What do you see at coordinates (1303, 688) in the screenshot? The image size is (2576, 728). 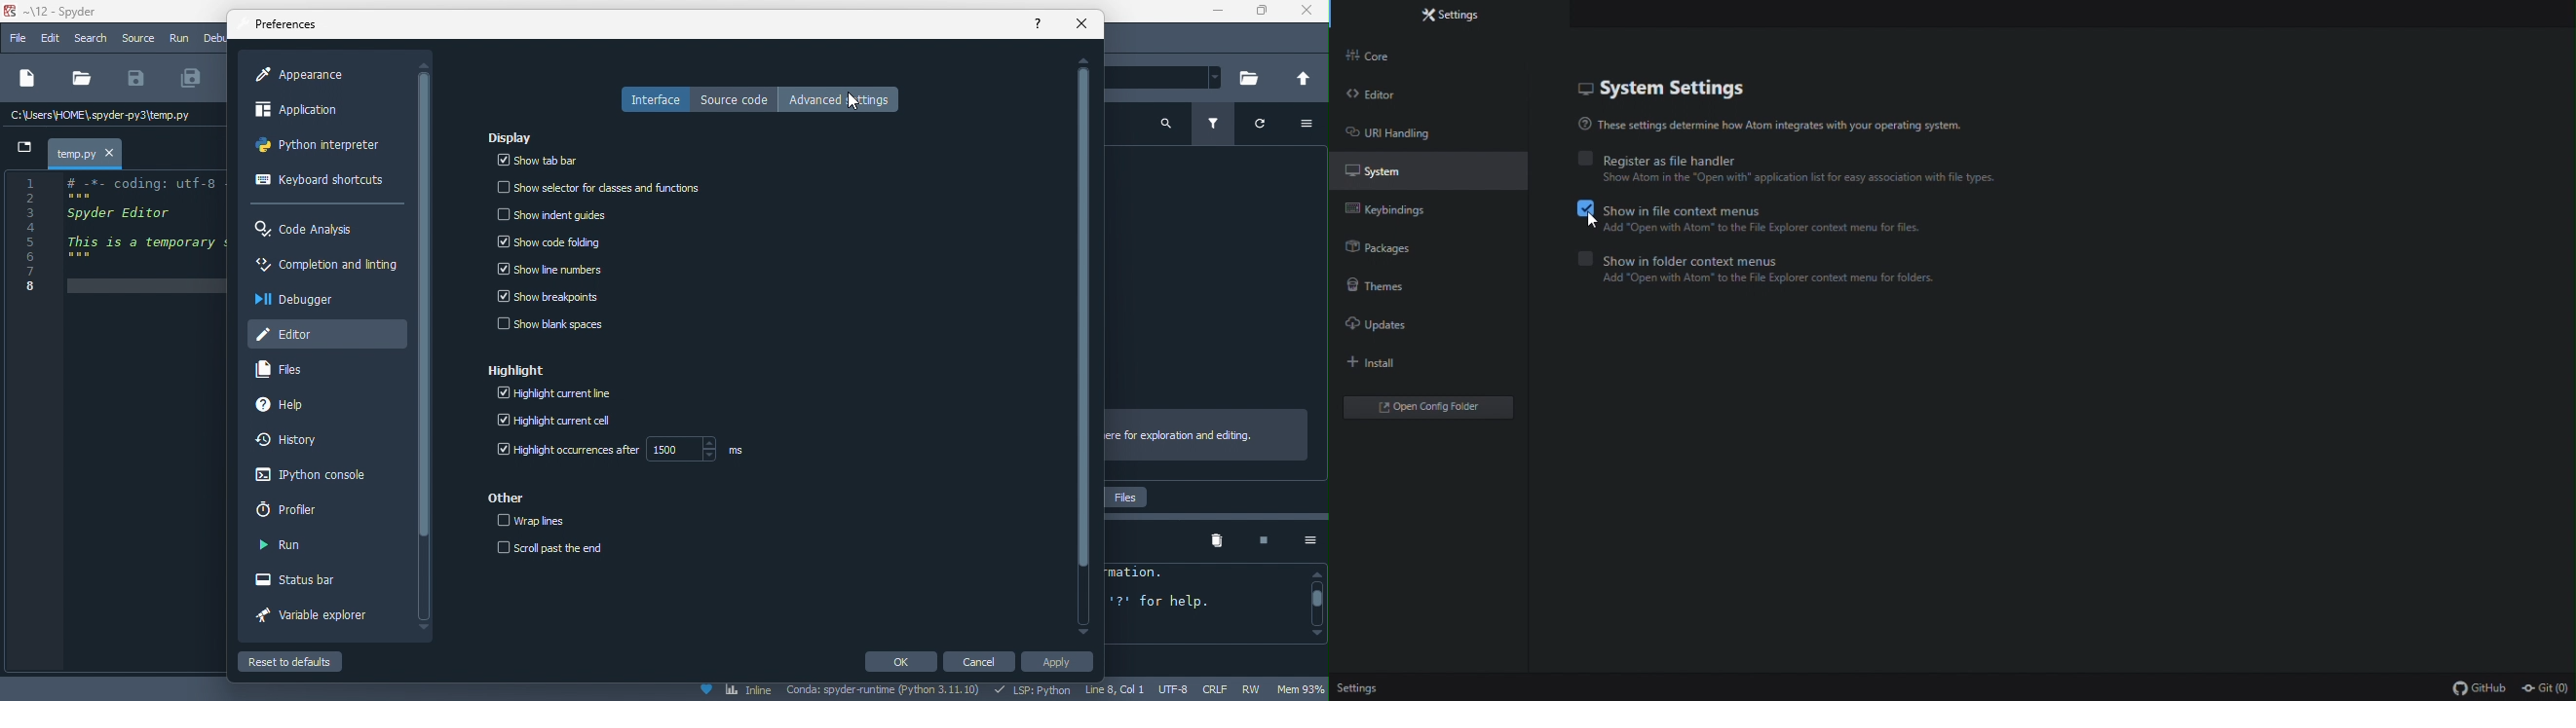 I see `mem 92%` at bounding box center [1303, 688].